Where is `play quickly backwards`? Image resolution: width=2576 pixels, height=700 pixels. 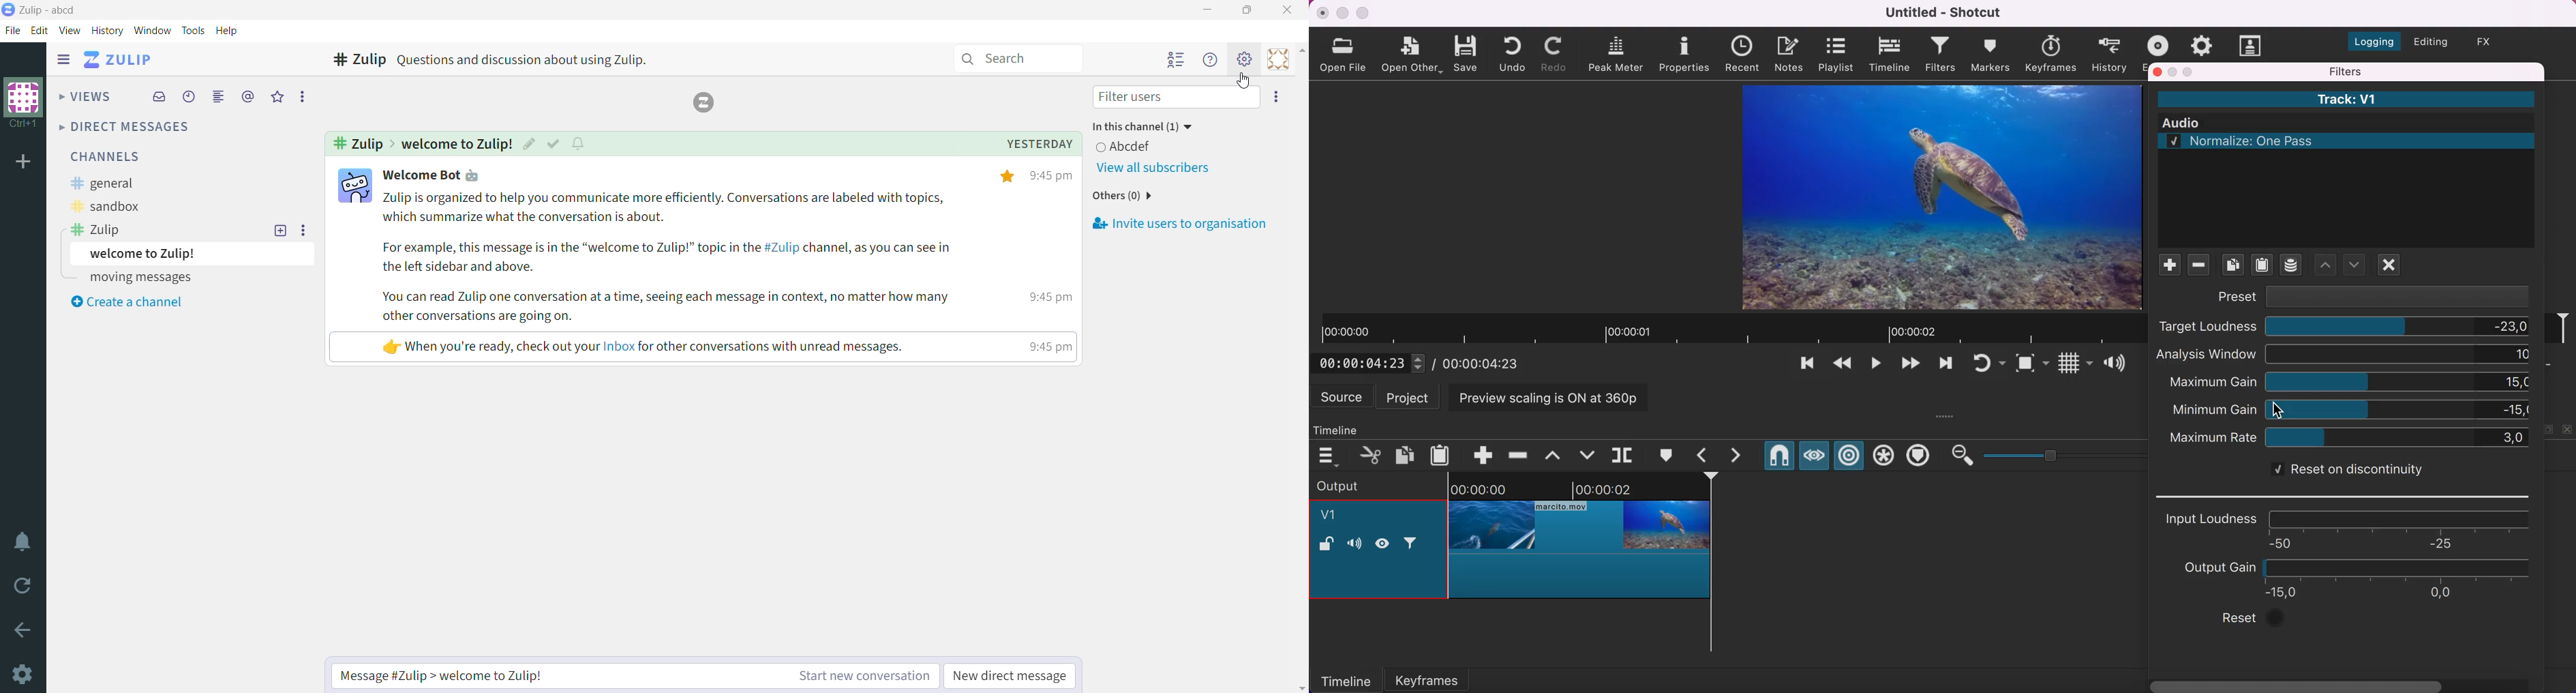 play quickly backwards is located at coordinates (1841, 366).